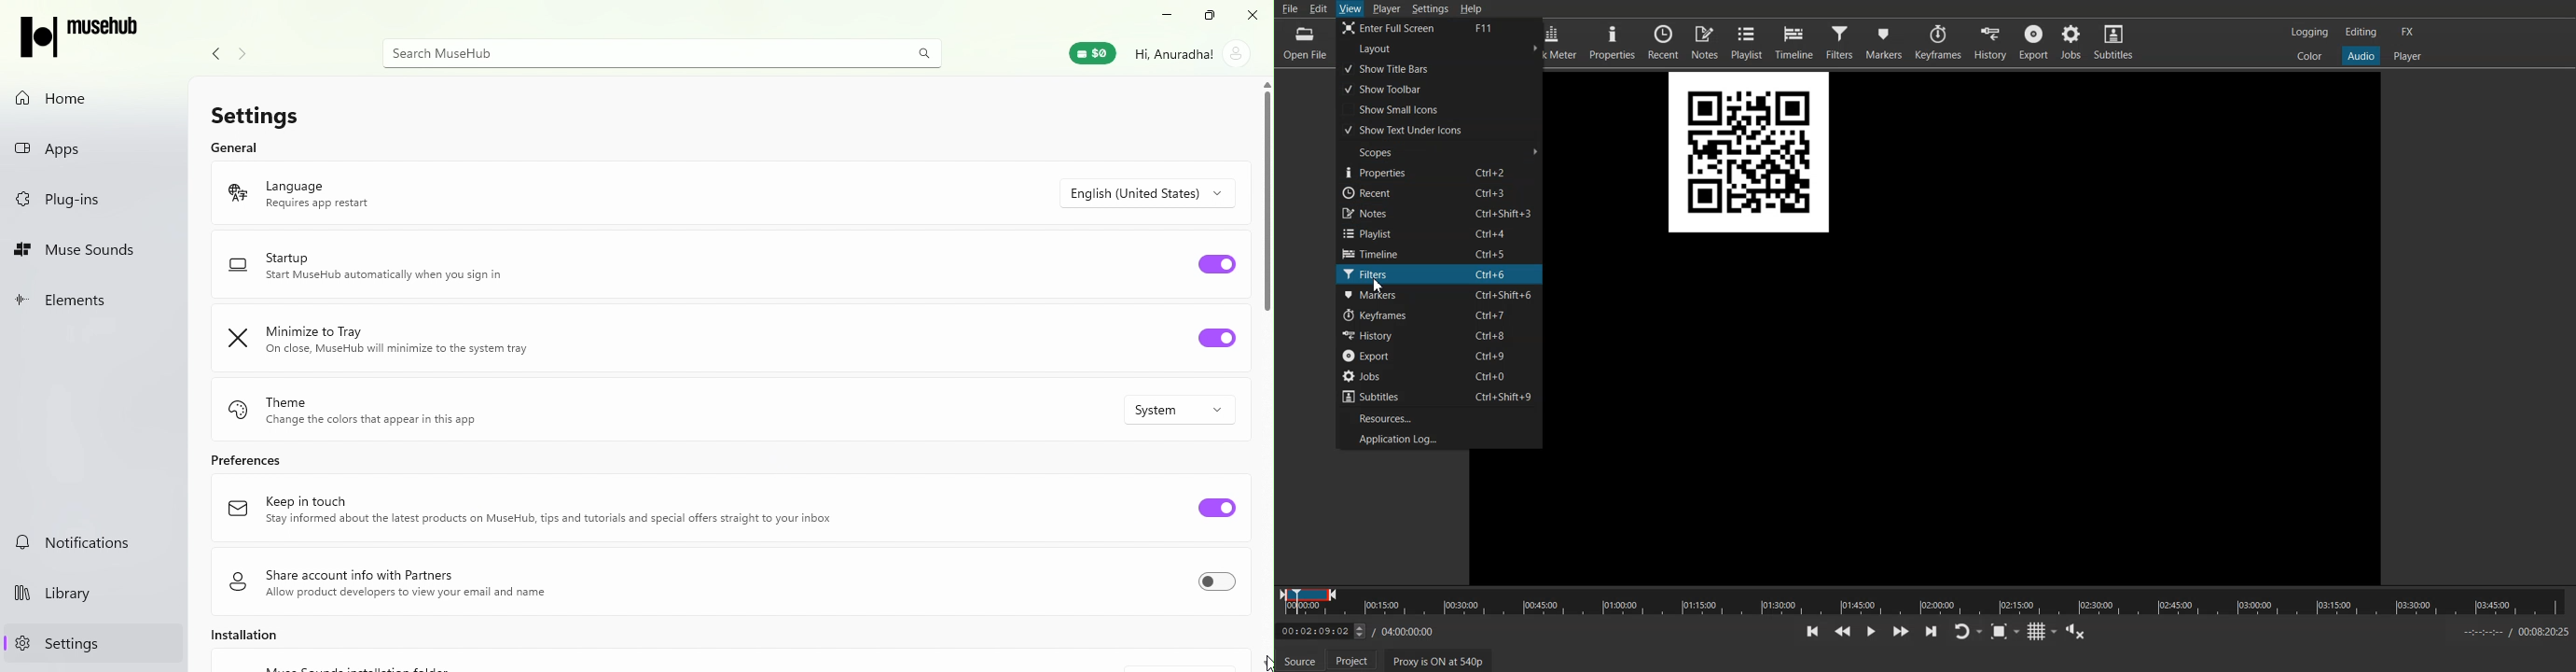 This screenshot has width=2576, height=672. What do you see at coordinates (394, 265) in the screenshot?
I see `Startup Start MuseHub automatically when you sign in` at bounding box center [394, 265].